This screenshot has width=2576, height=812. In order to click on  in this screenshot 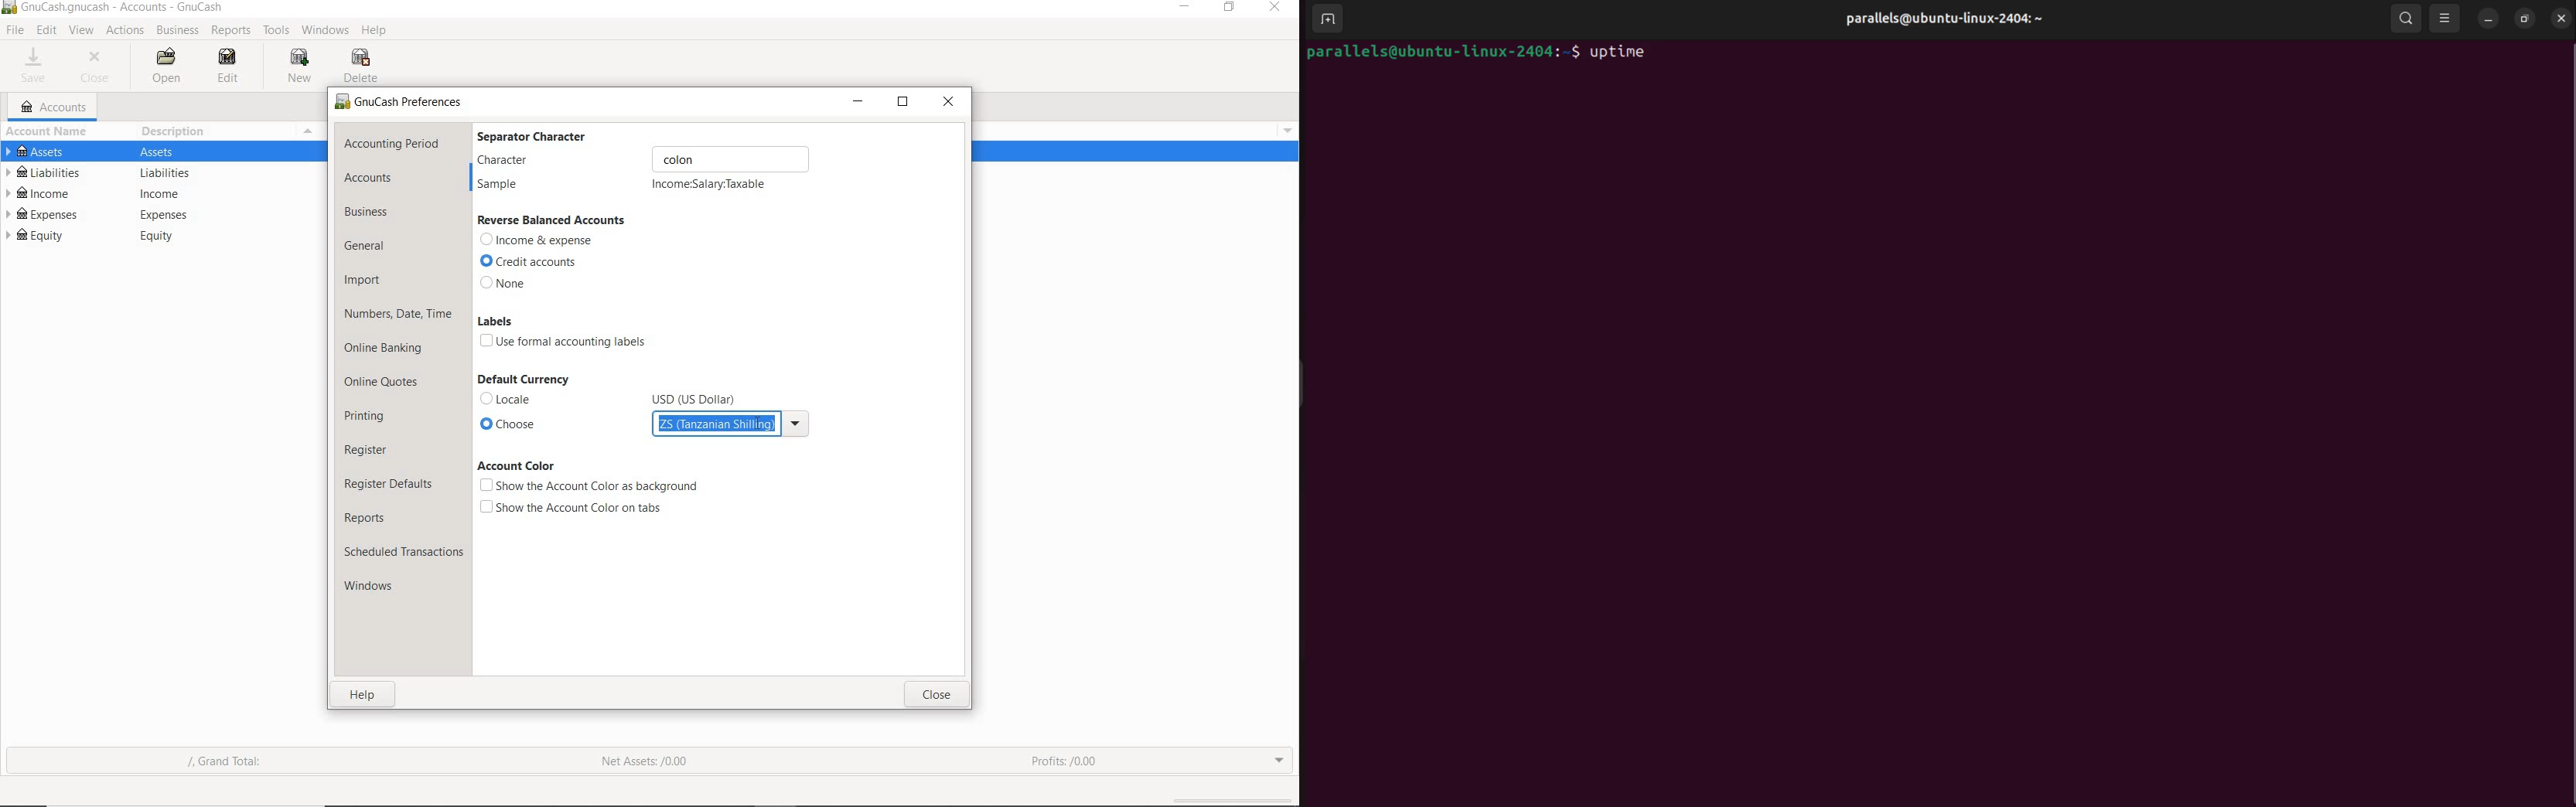, I will do `click(165, 215)`.